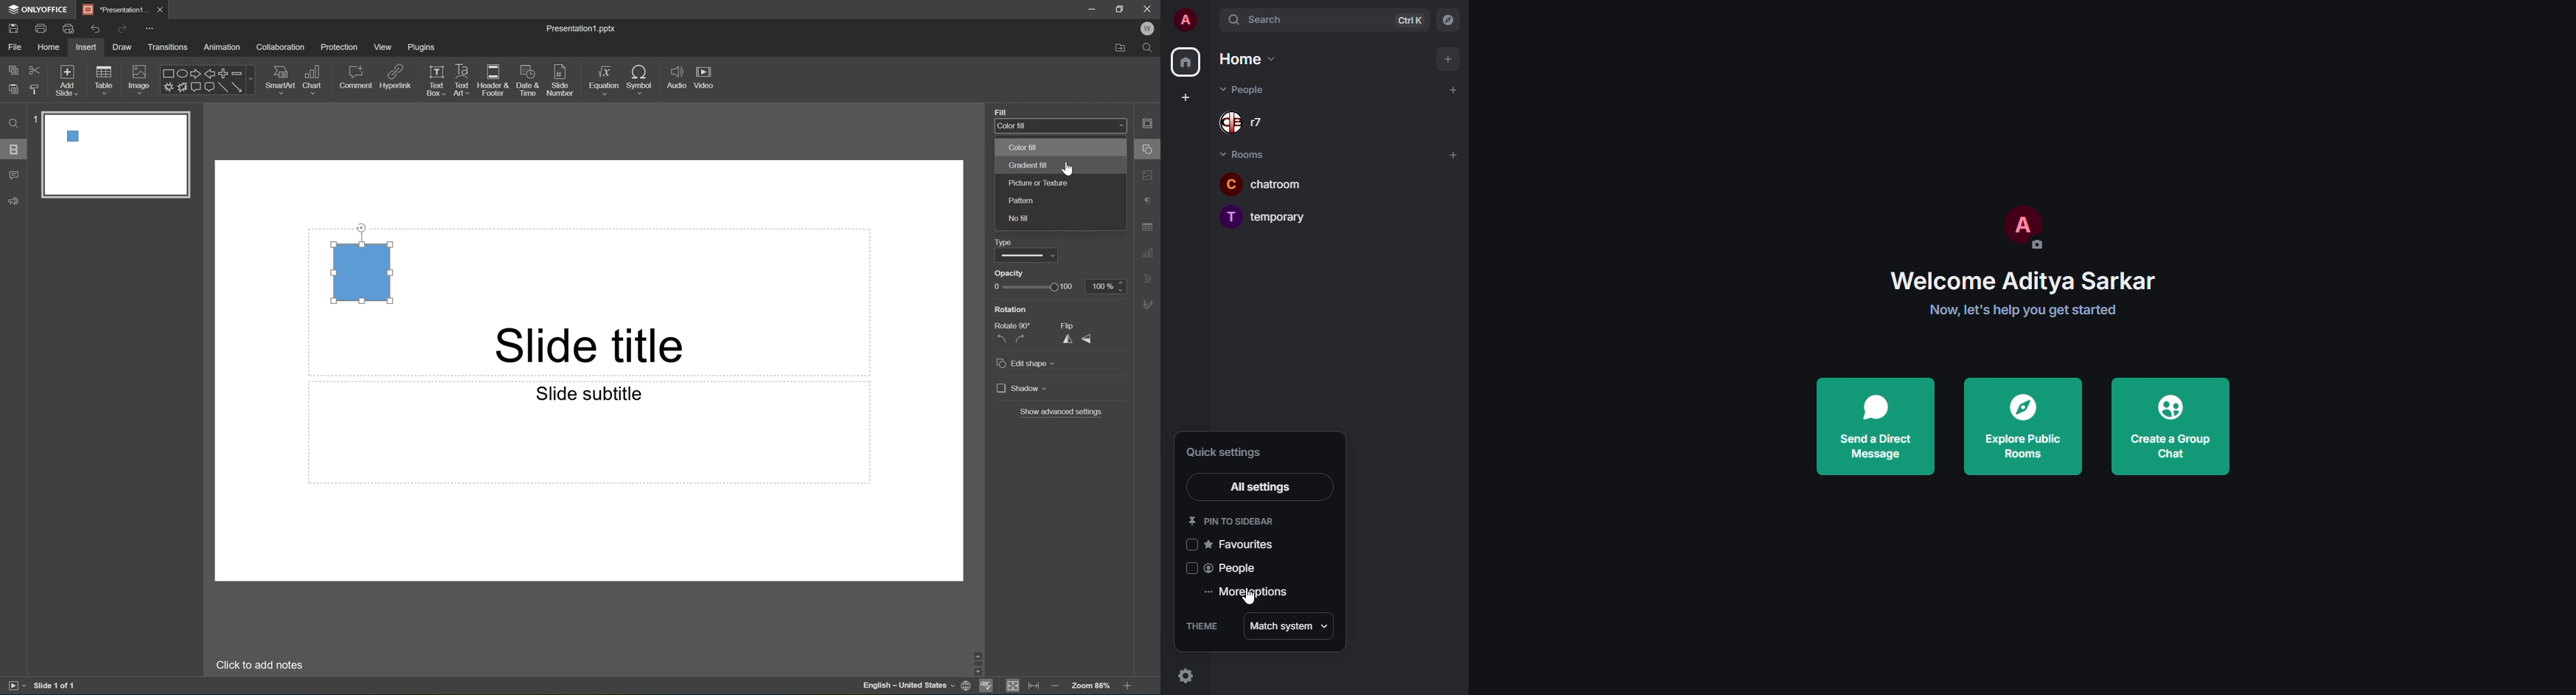 The image size is (2576, 700). I want to click on No fill, so click(1017, 217).